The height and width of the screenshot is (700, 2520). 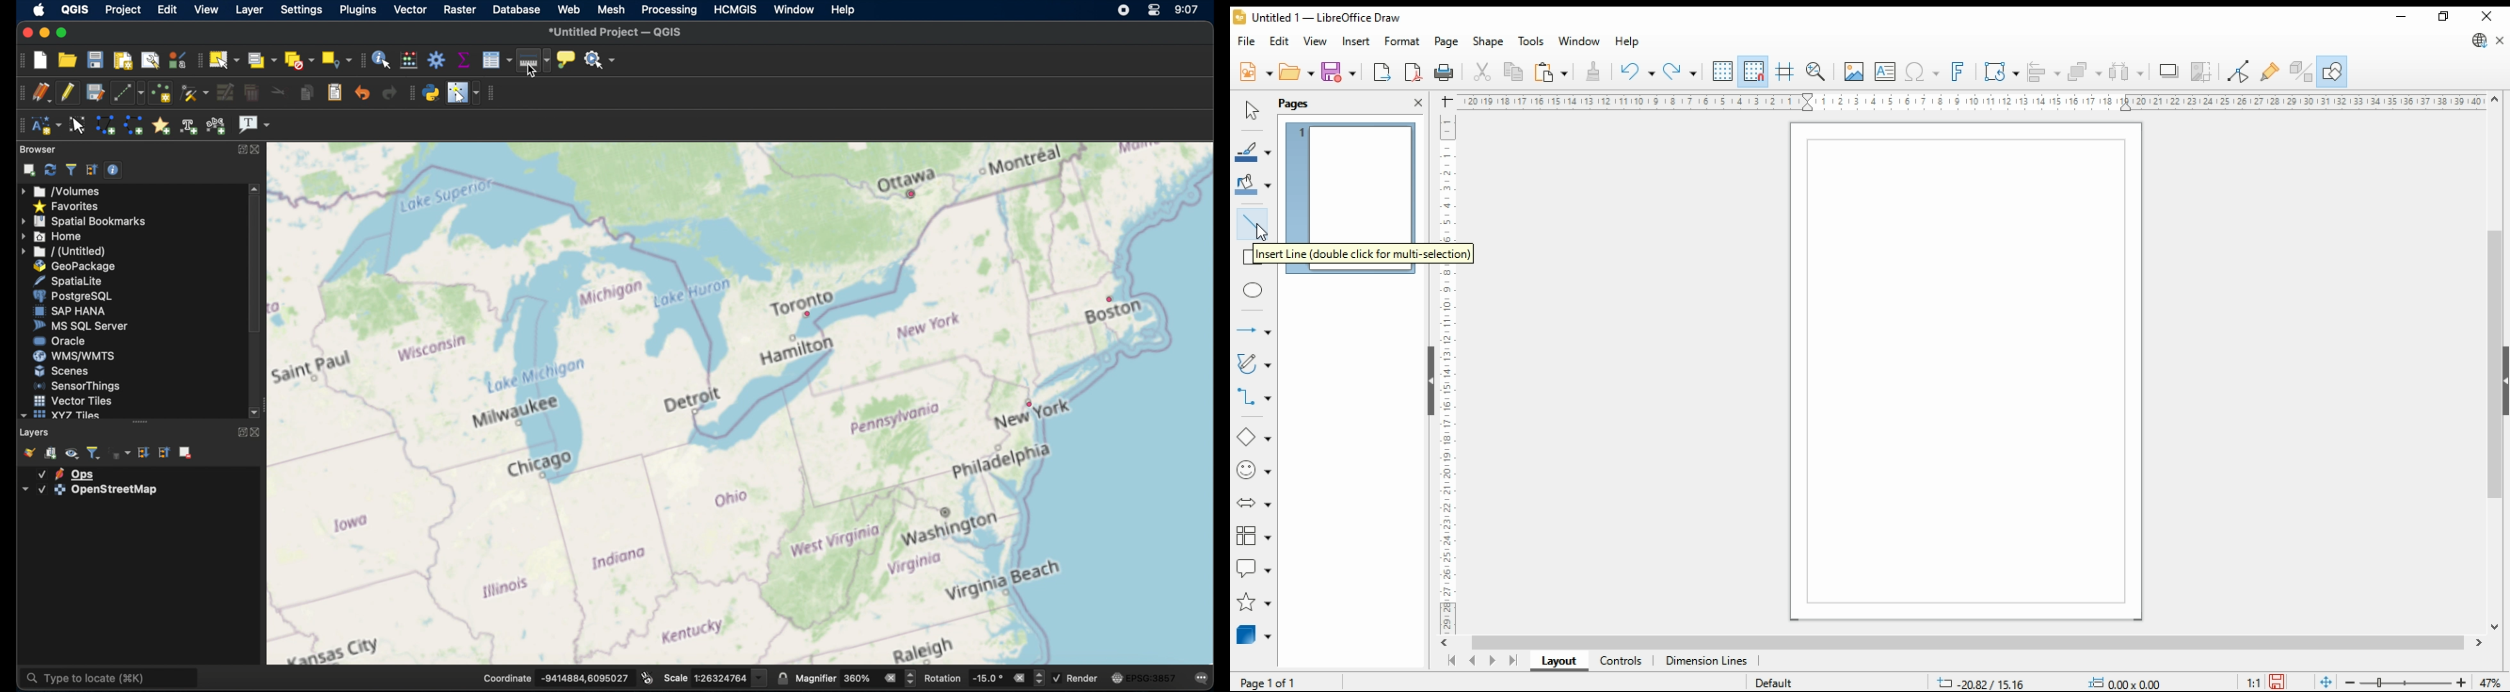 What do you see at coordinates (1787, 683) in the screenshot?
I see `default` at bounding box center [1787, 683].